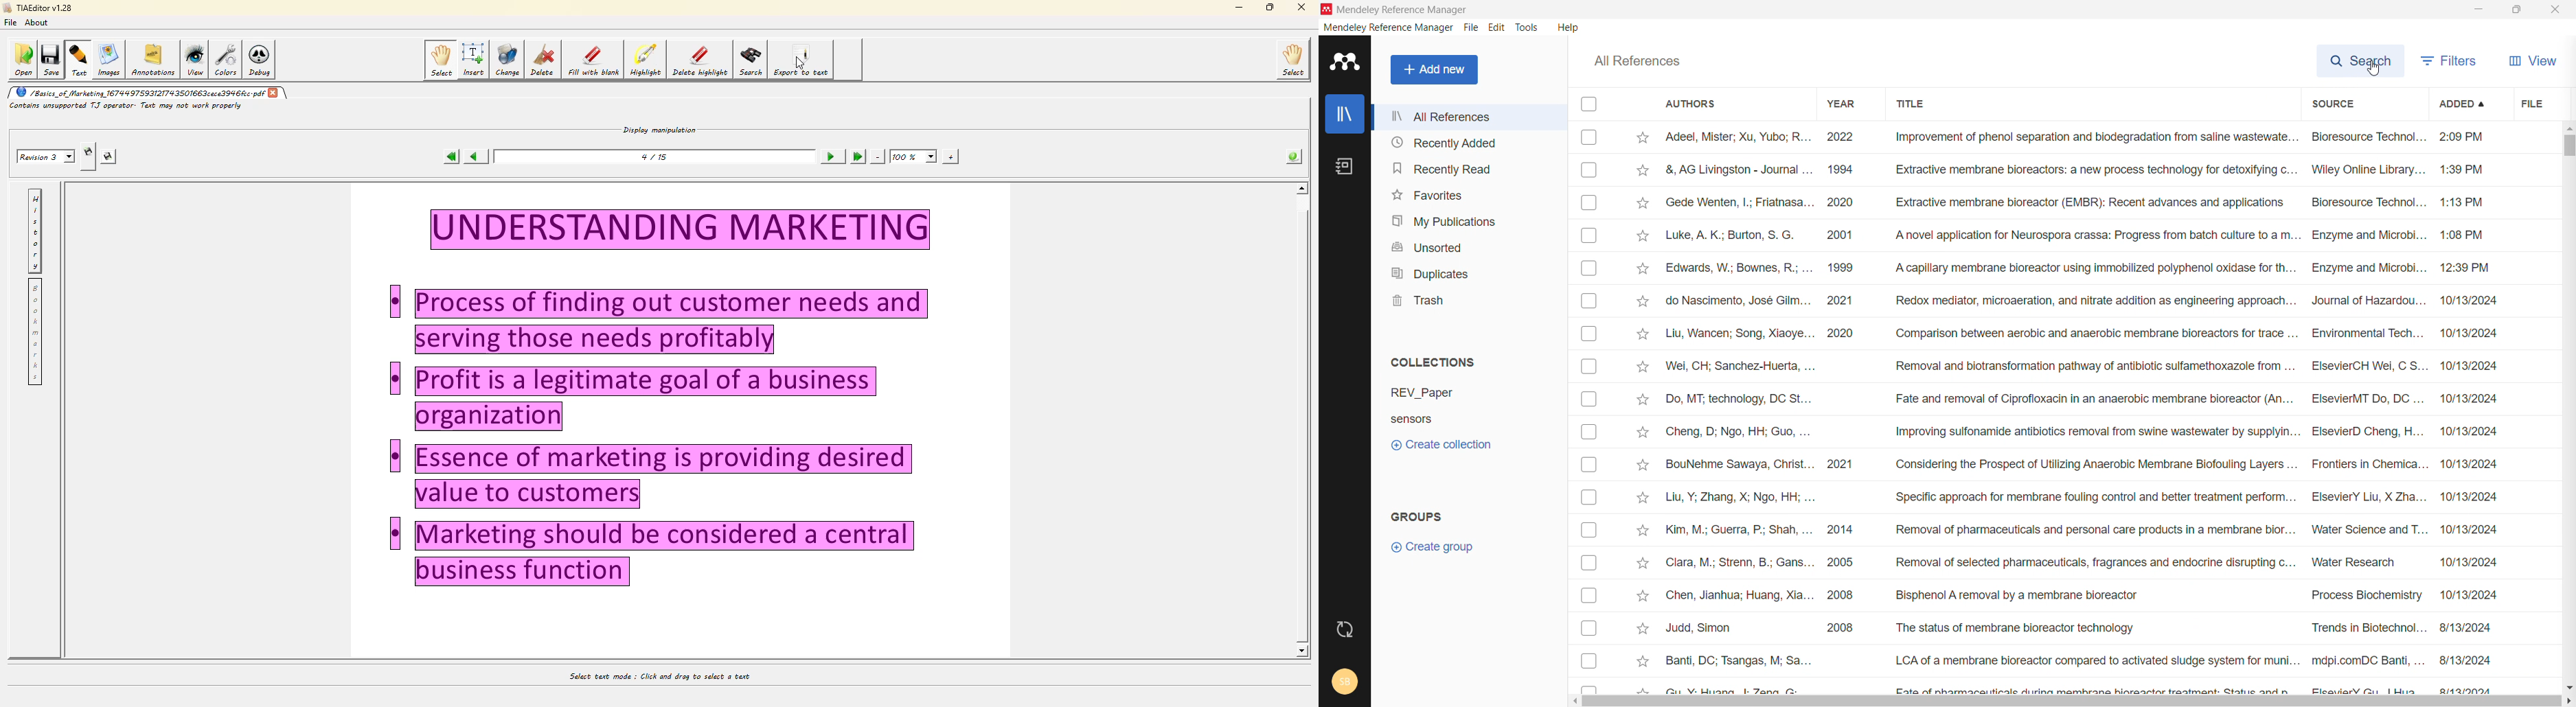 The width and height of the screenshot is (2576, 728). I want to click on title, so click(2093, 103).